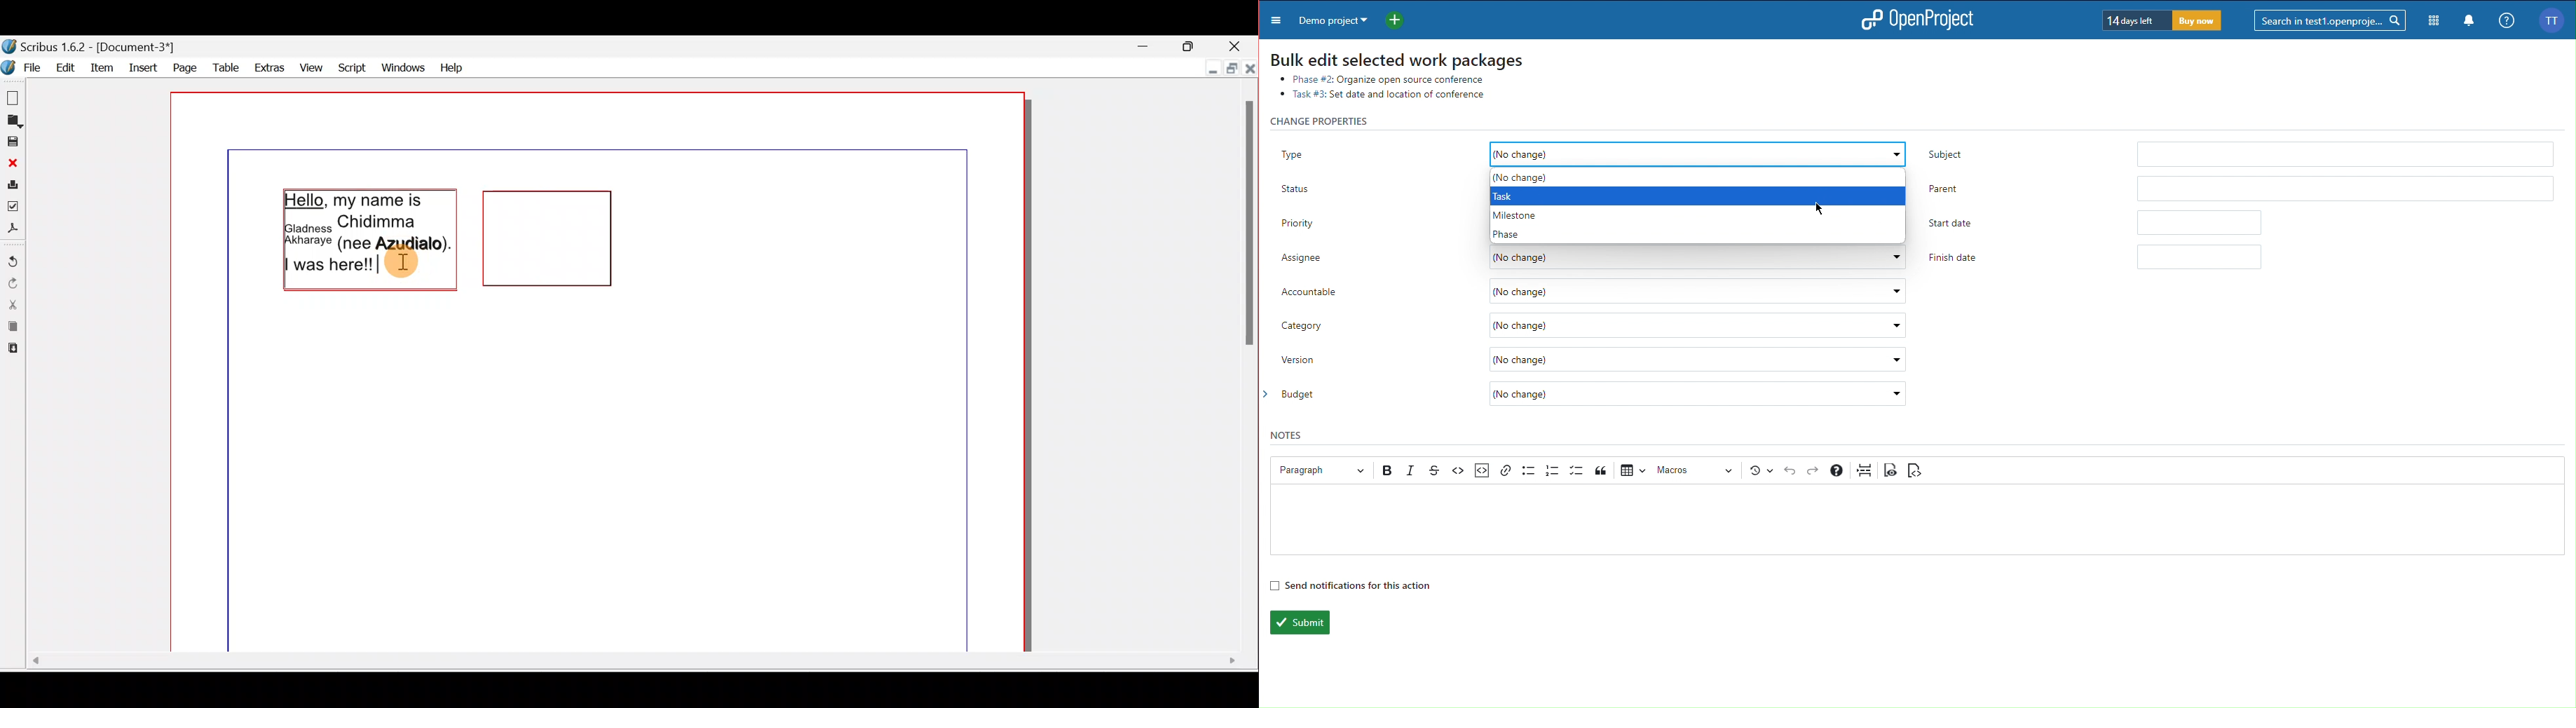 The width and height of the screenshot is (2576, 728). Describe the element at coordinates (14, 97) in the screenshot. I see `New` at that location.